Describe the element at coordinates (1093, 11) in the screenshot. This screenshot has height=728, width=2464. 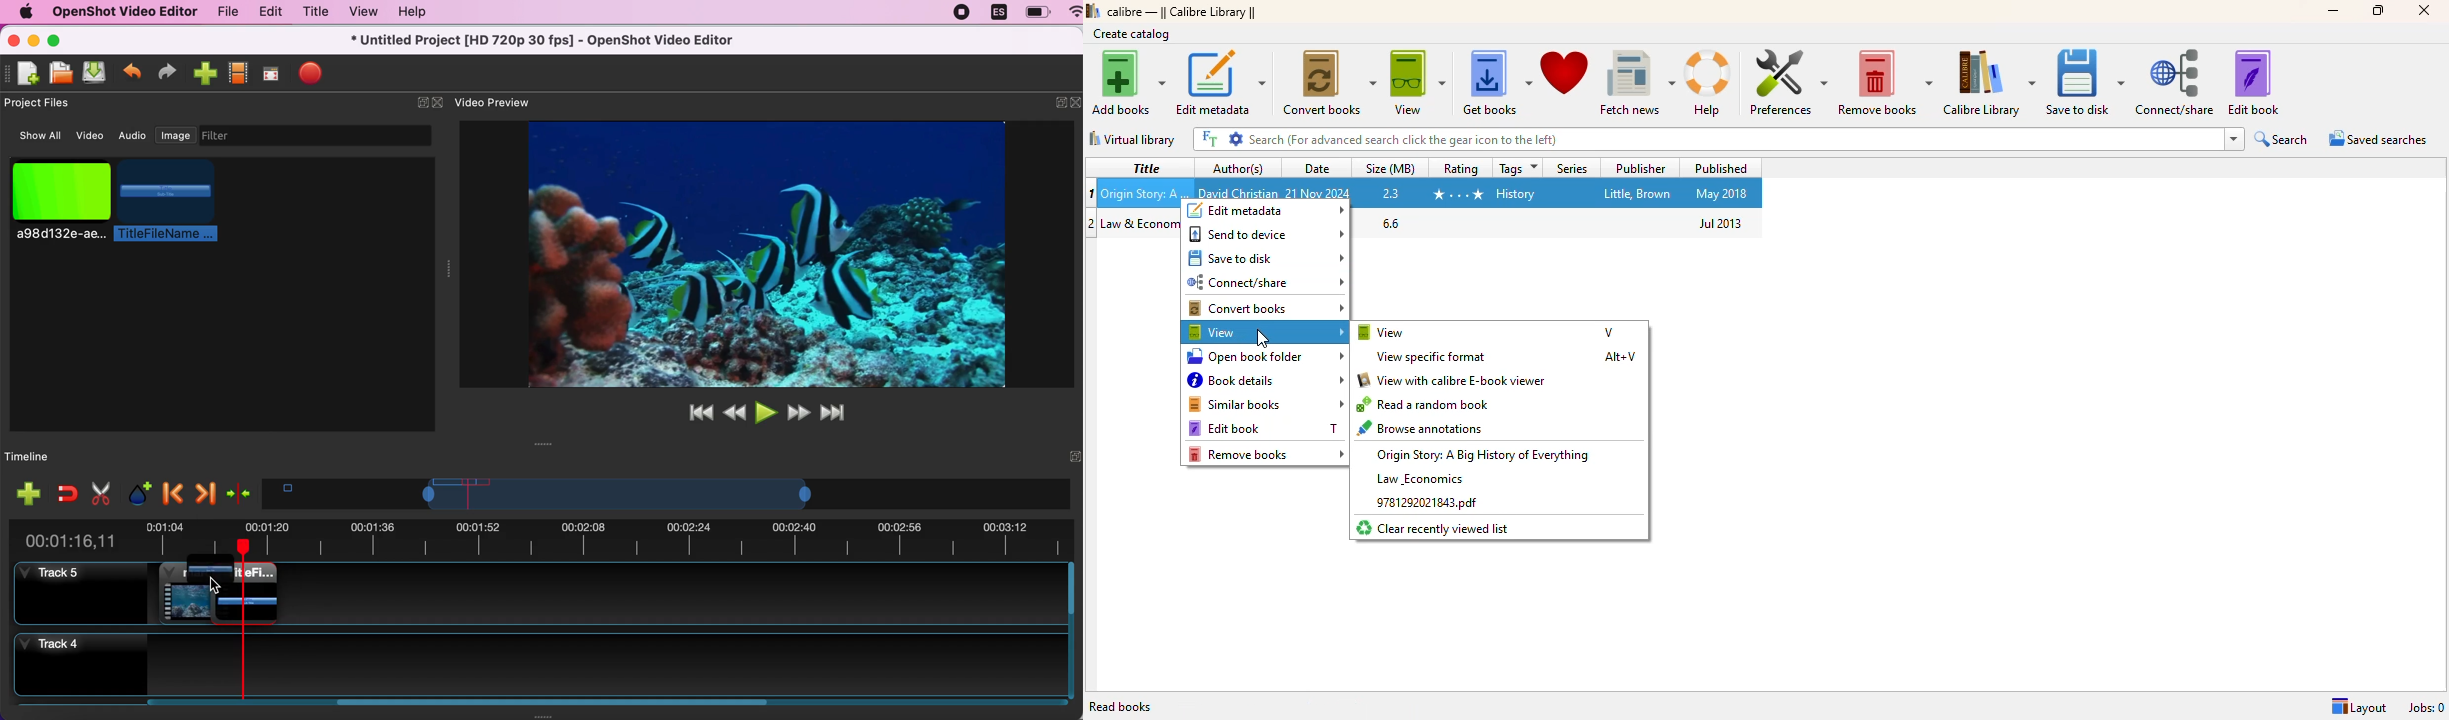
I see `logo` at that location.